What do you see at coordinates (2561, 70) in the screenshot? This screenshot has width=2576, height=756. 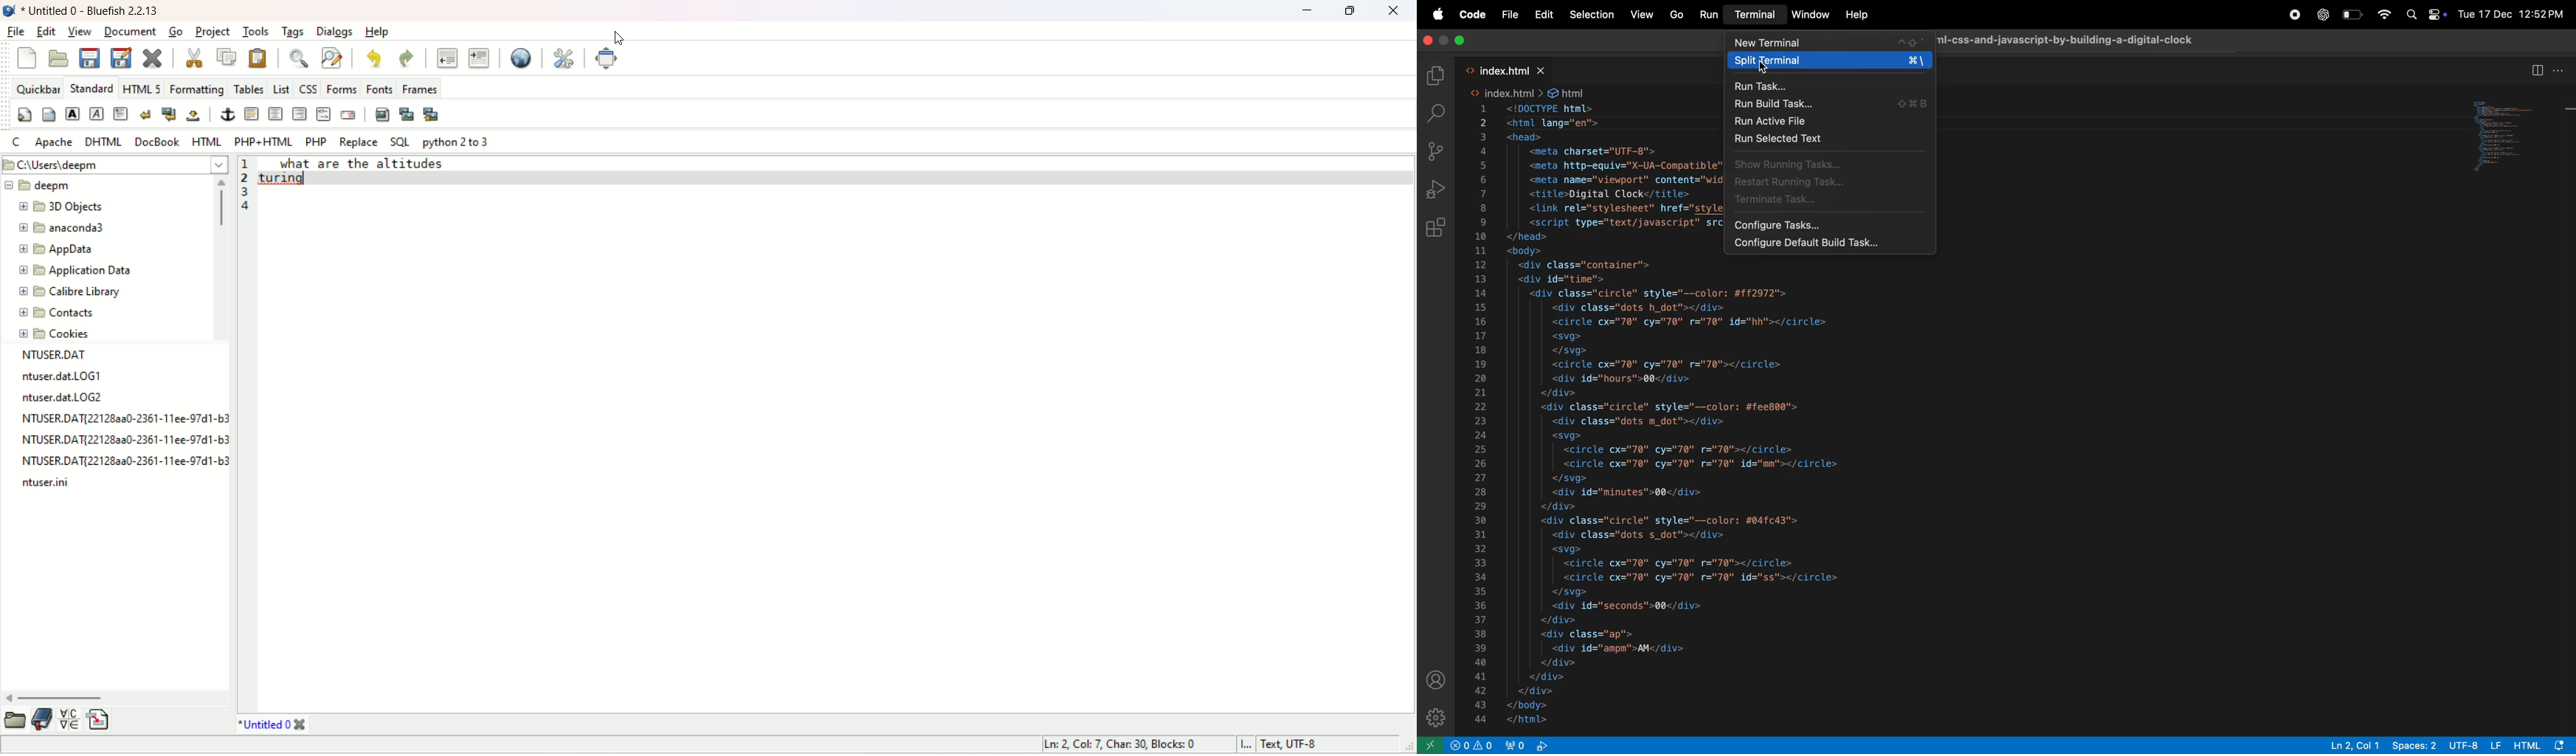 I see `options` at bounding box center [2561, 70].